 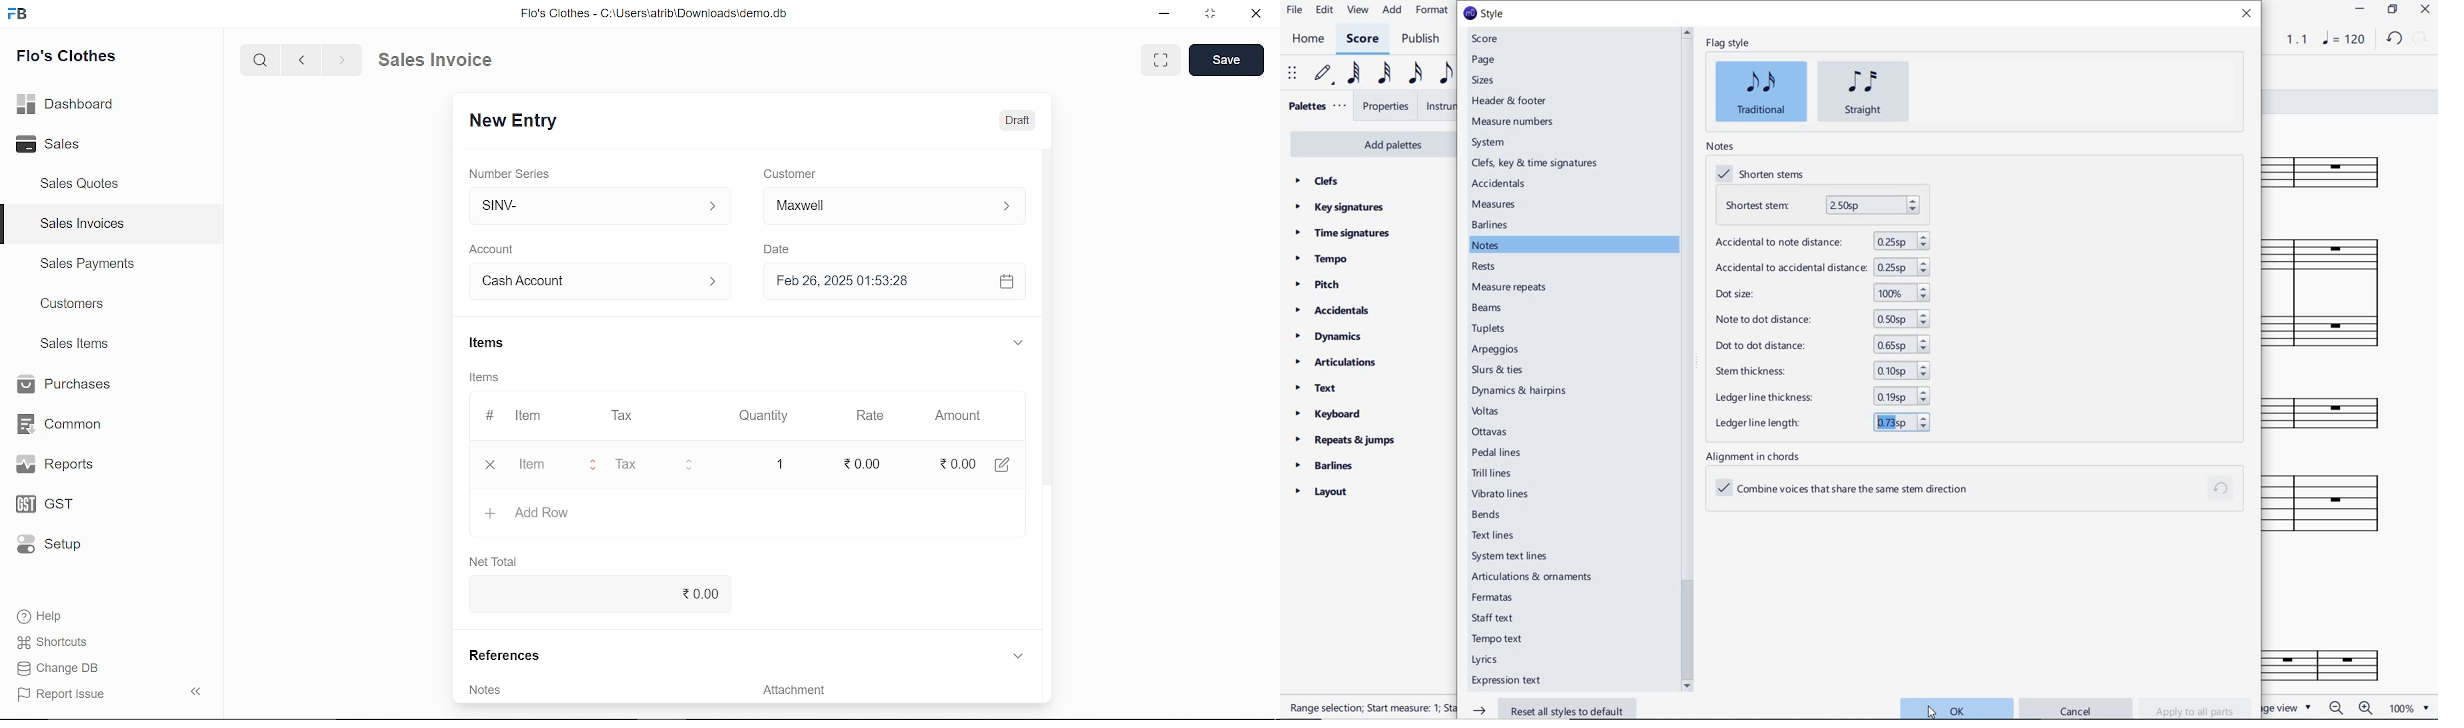 What do you see at coordinates (70, 145) in the screenshot?
I see `Sales` at bounding box center [70, 145].